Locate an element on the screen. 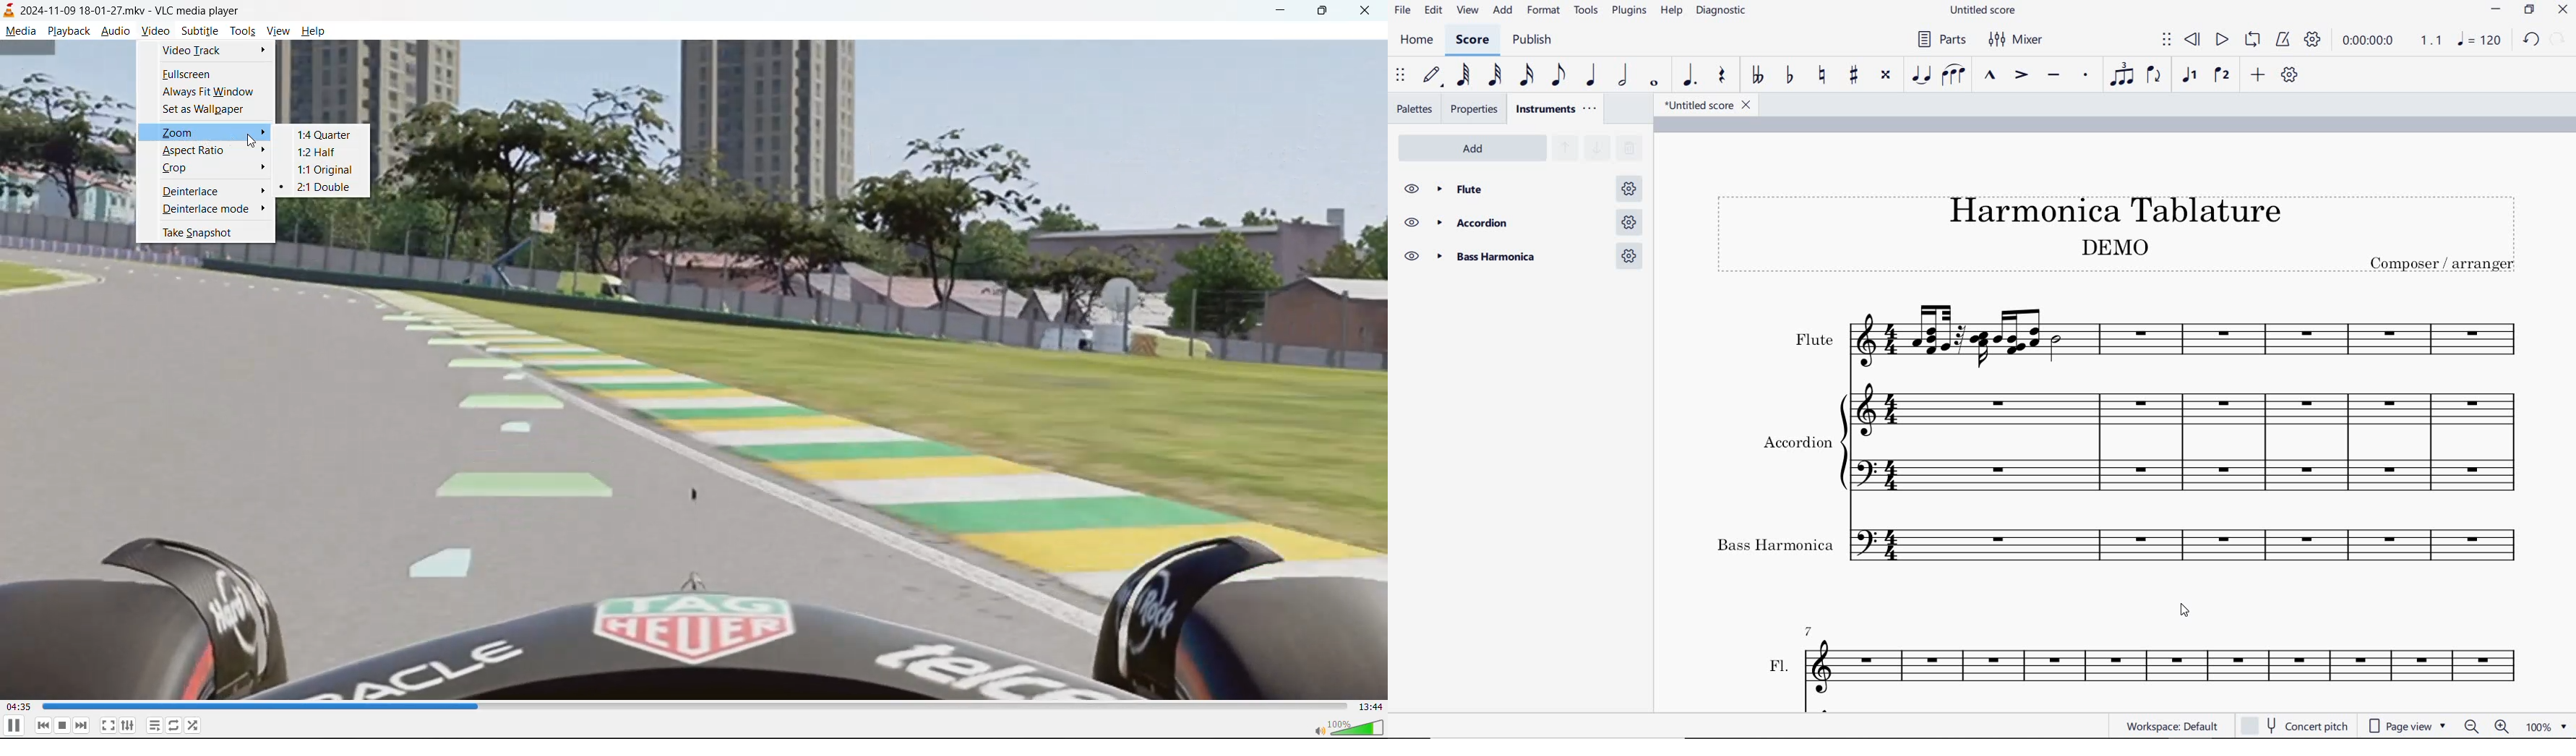 This screenshot has height=756, width=2576. select to move is located at coordinates (1400, 76).